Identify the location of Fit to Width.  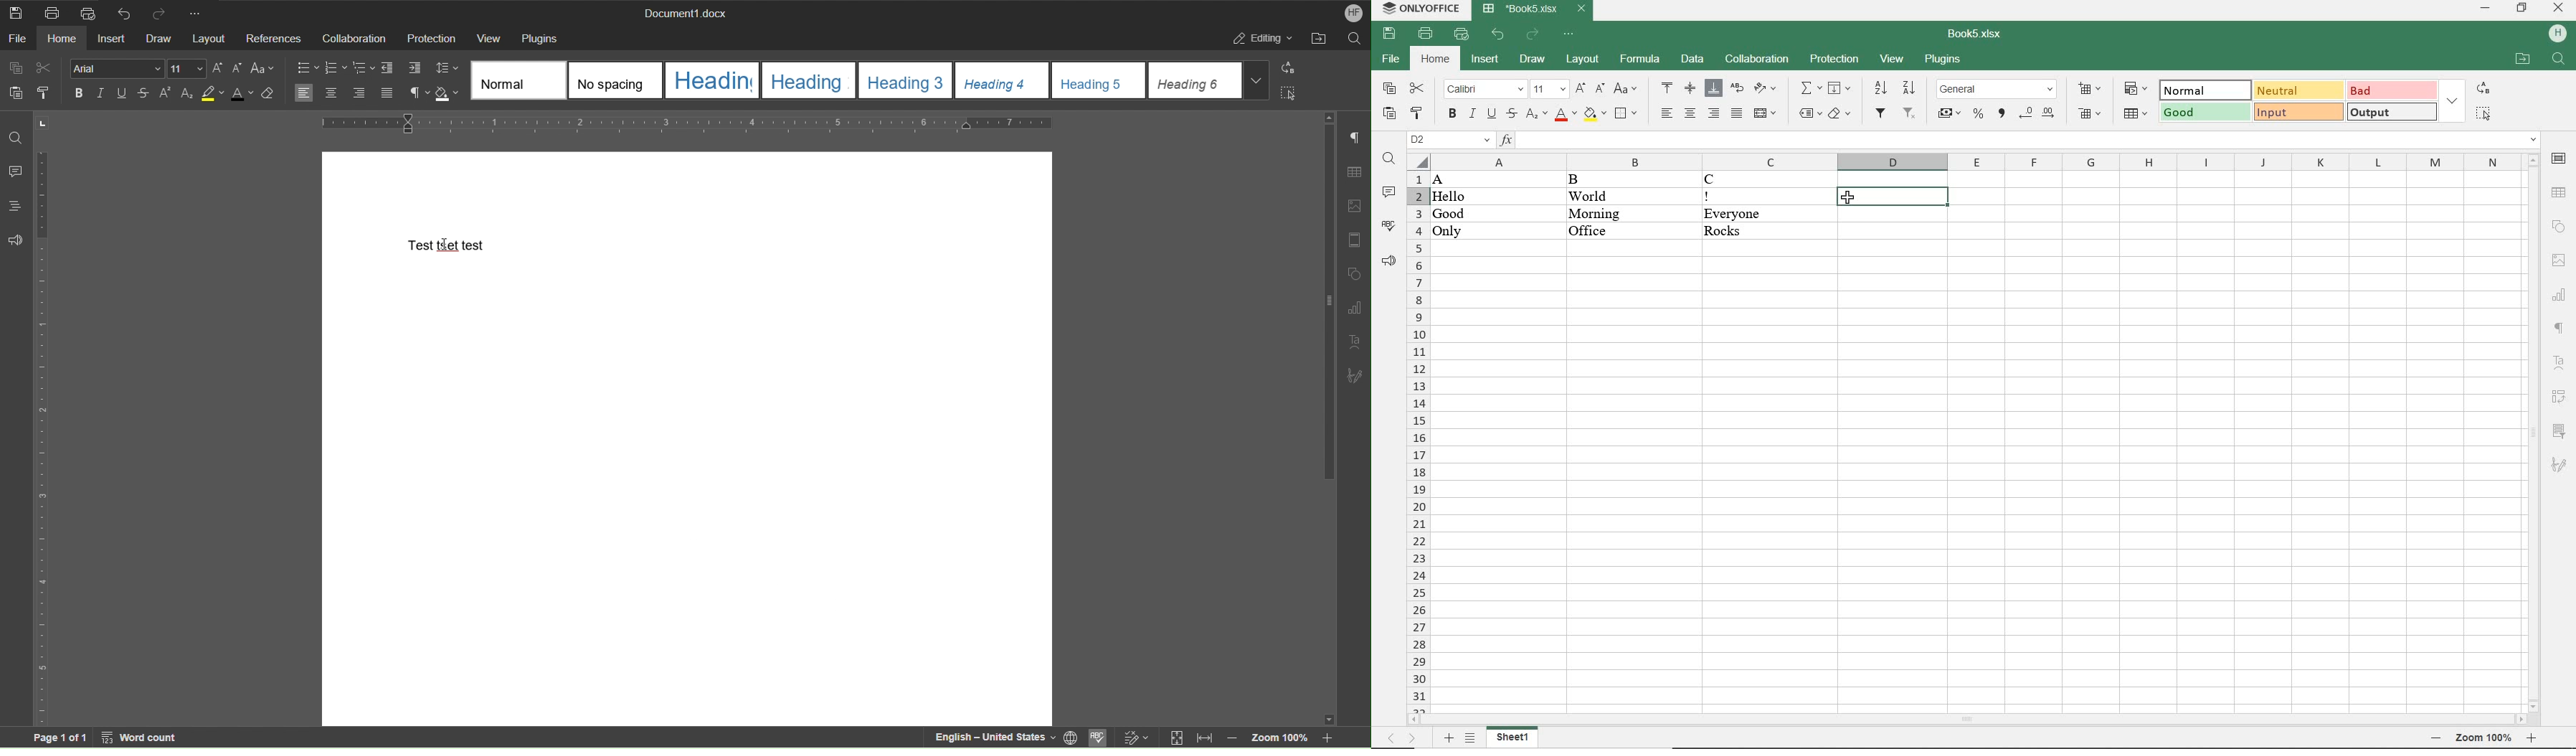
(1205, 739).